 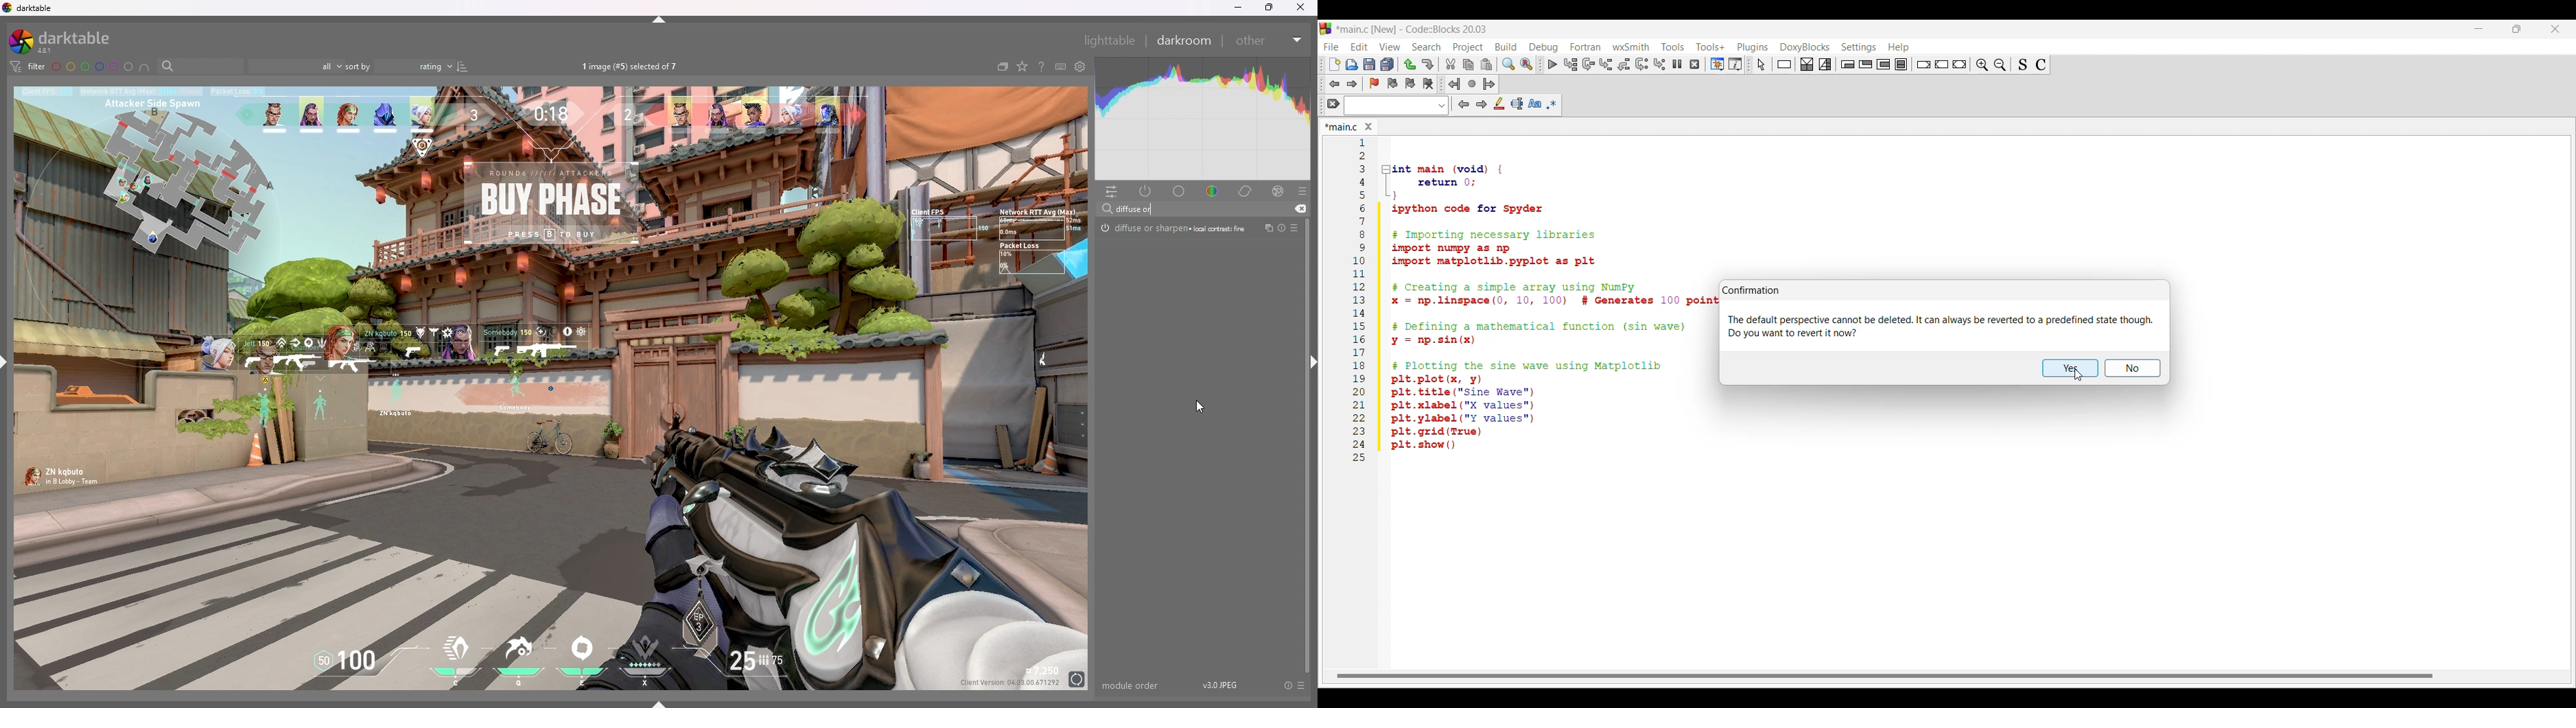 What do you see at coordinates (1307, 445) in the screenshot?
I see `scroll bar` at bounding box center [1307, 445].